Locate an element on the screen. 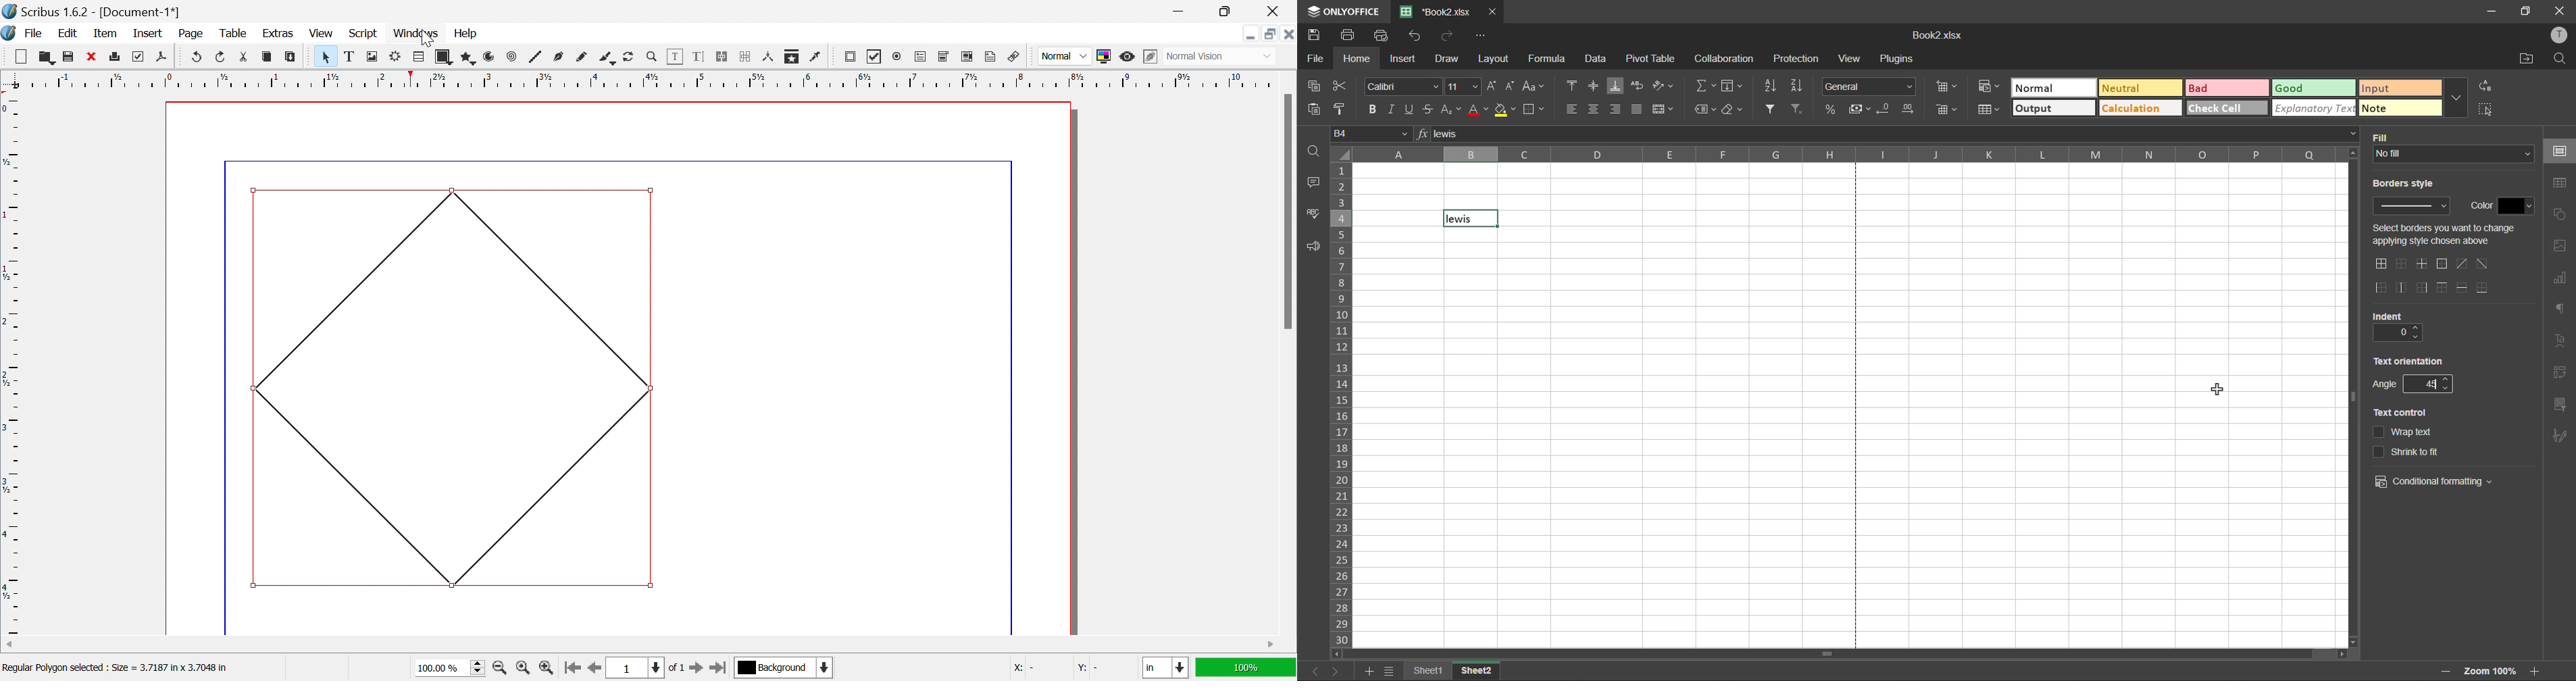 This screenshot has width=2576, height=700. comments is located at coordinates (1316, 185).